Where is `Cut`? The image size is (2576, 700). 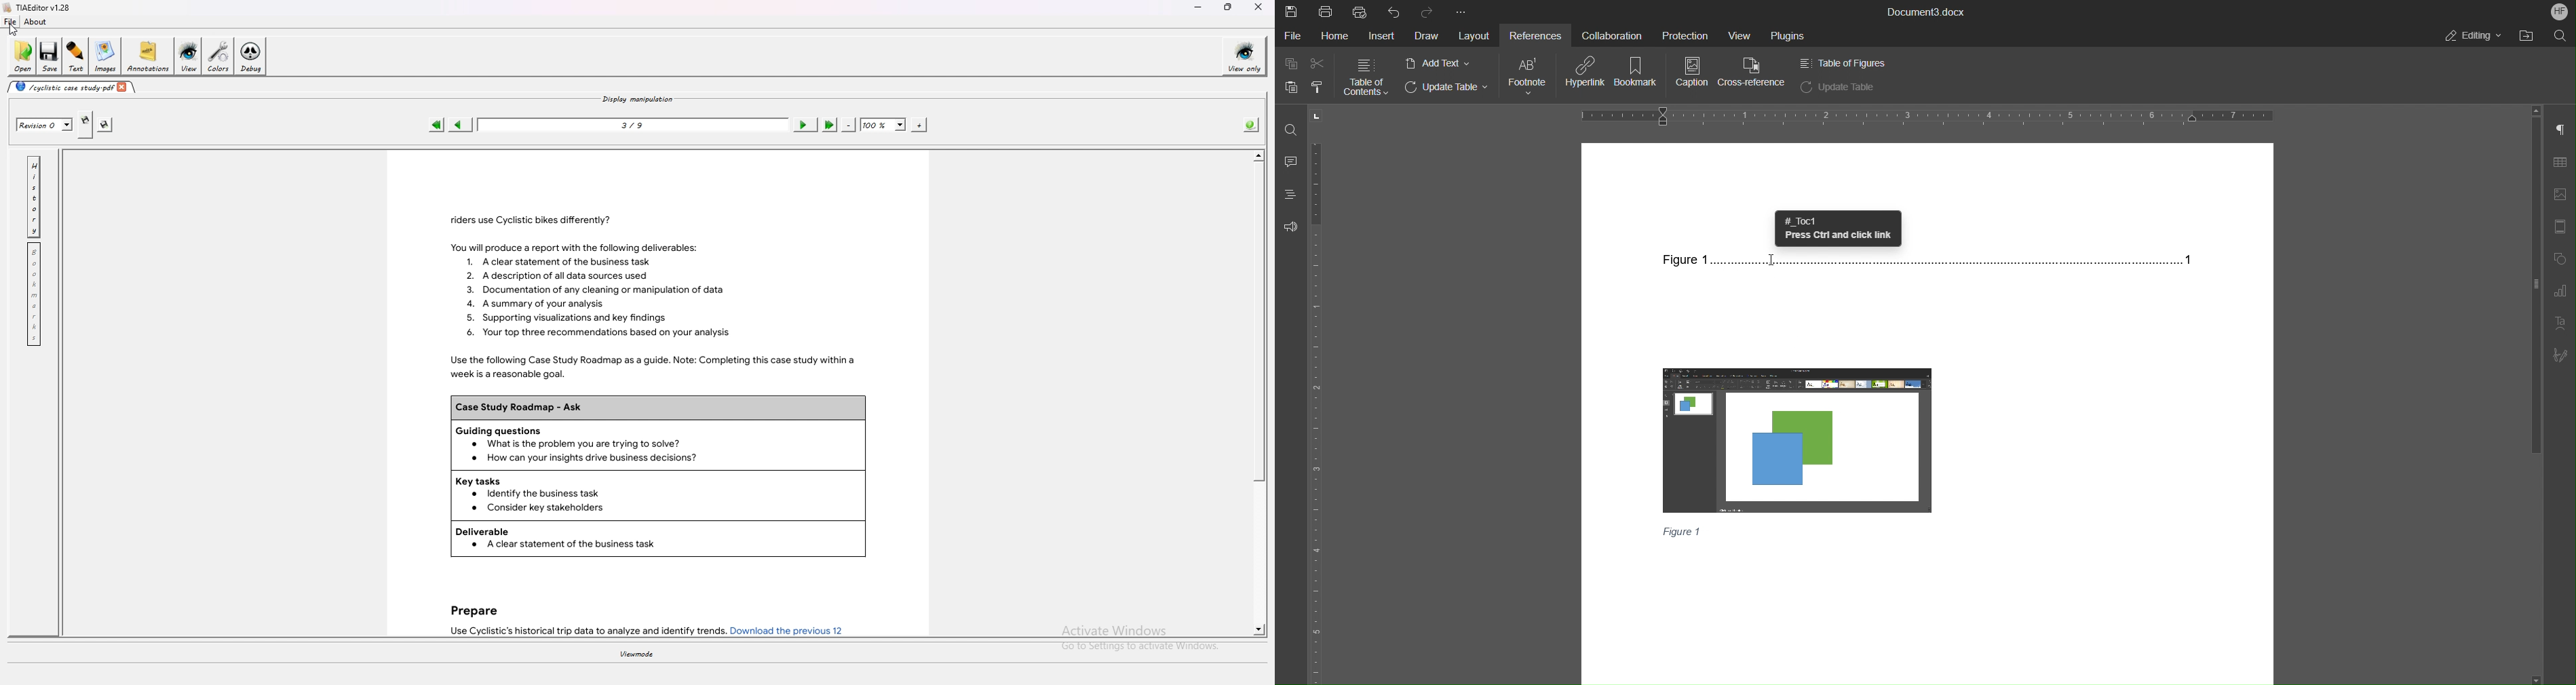 Cut is located at coordinates (1318, 64).